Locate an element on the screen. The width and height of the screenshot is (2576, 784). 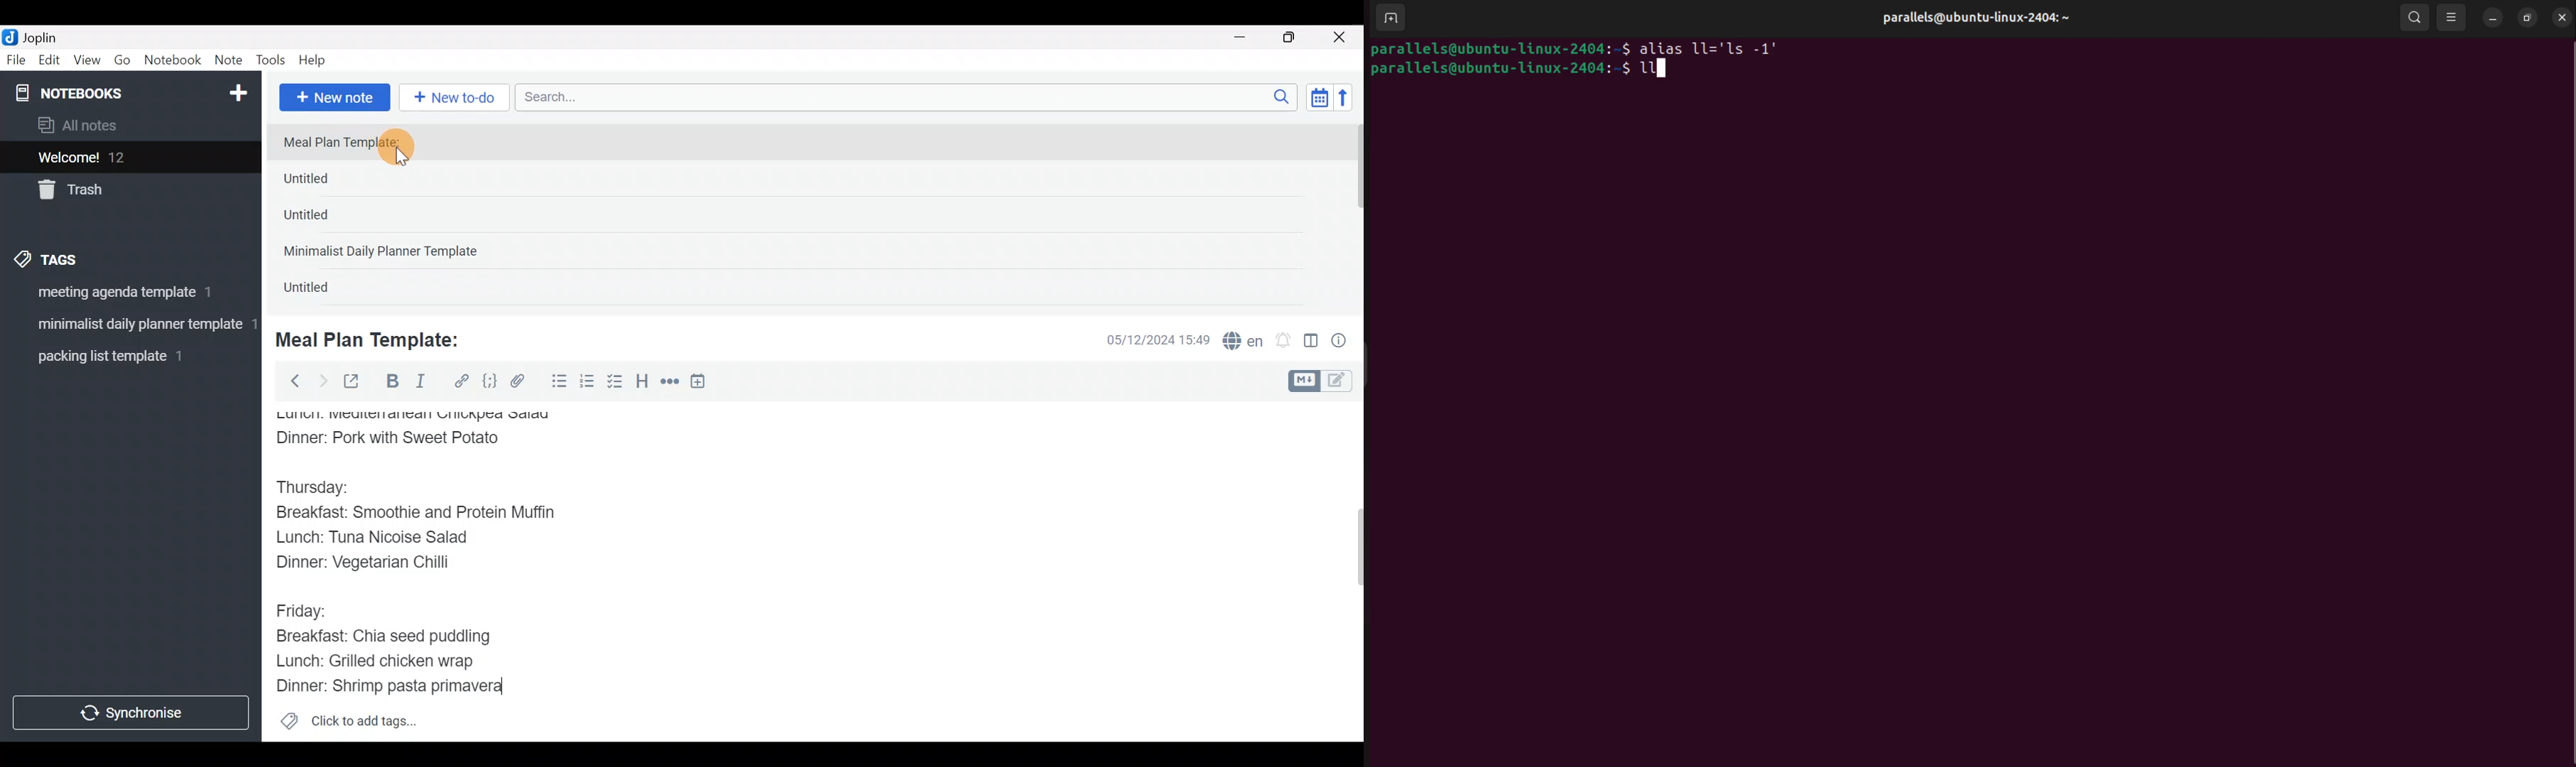
Horizontal rule is located at coordinates (670, 383).